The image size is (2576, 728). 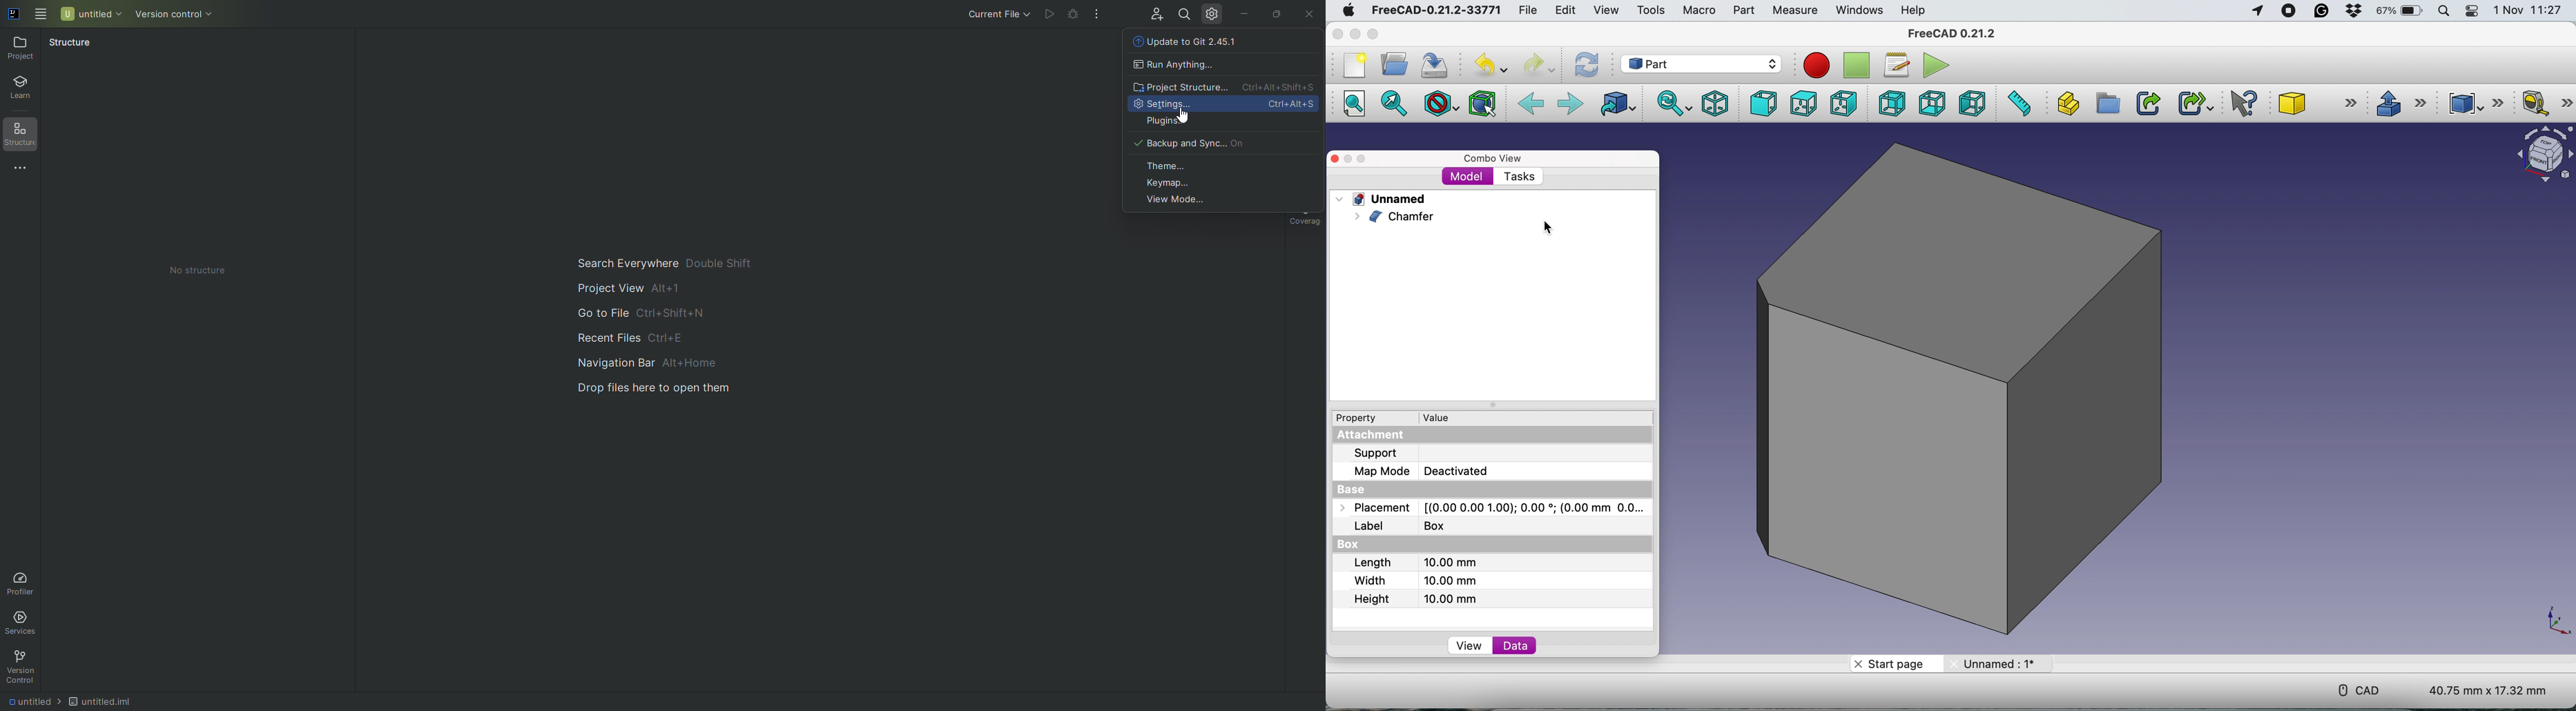 I want to click on what's this, so click(x=2241, y=103).